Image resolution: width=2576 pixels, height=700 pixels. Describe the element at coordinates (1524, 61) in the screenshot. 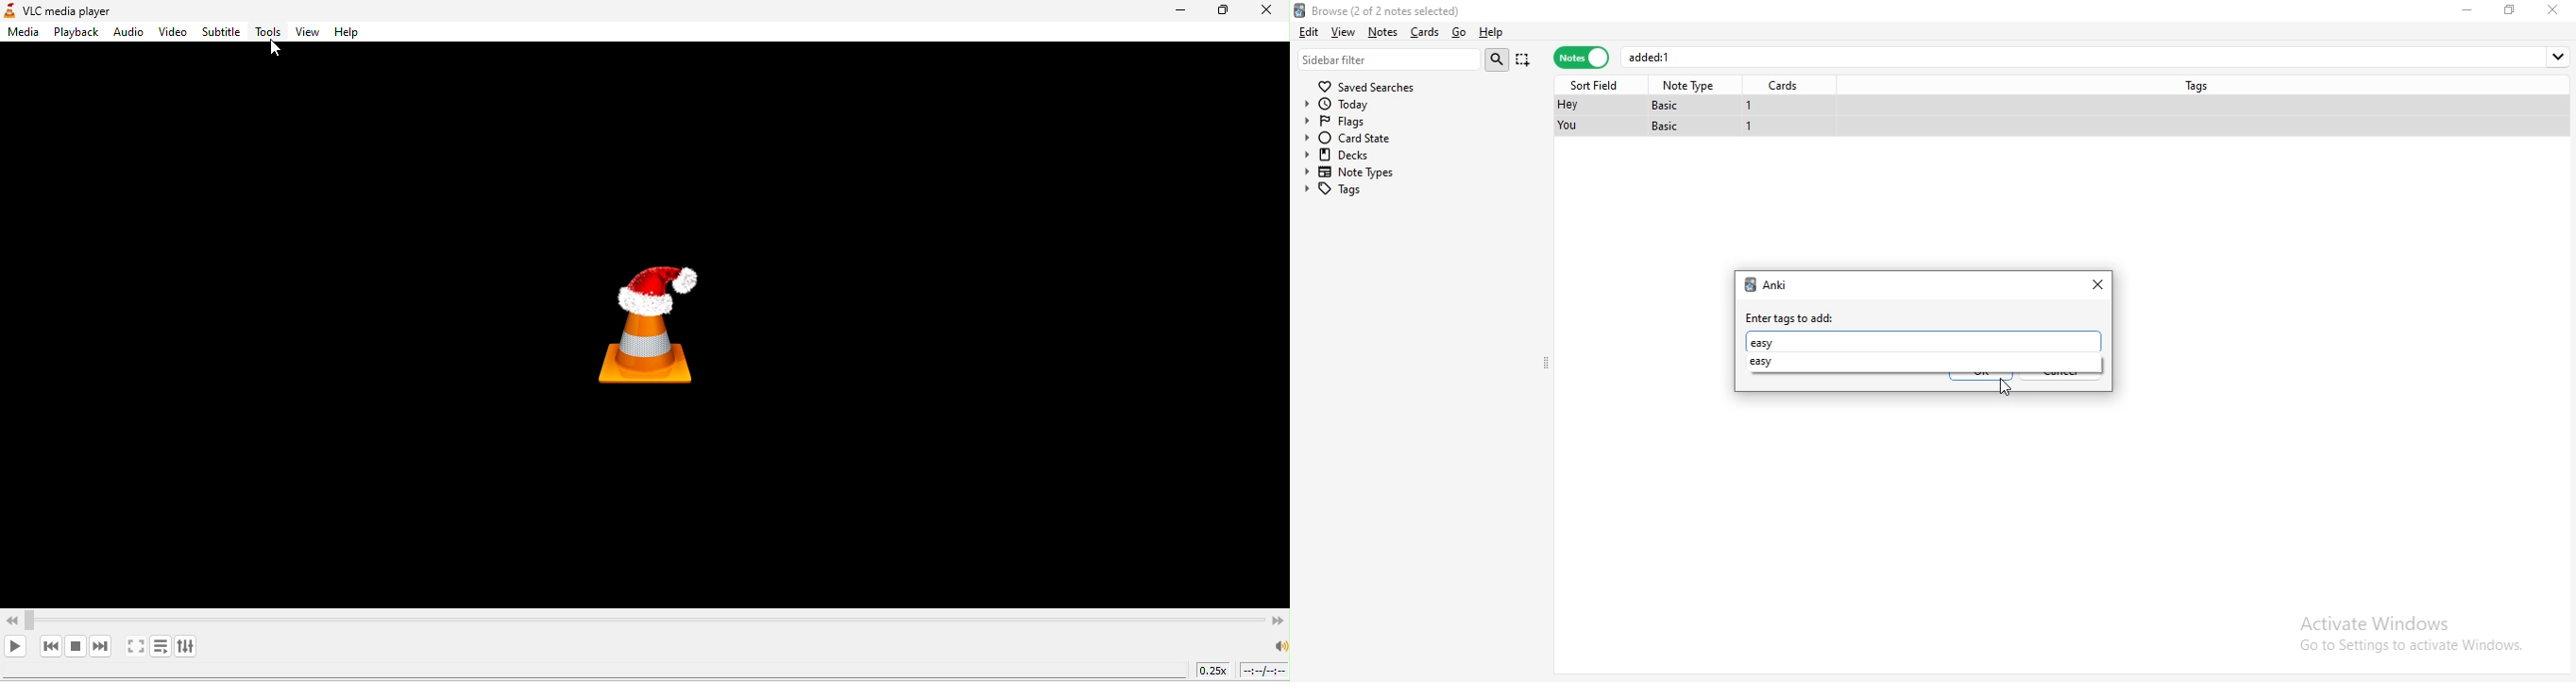

I see `append` at that location.